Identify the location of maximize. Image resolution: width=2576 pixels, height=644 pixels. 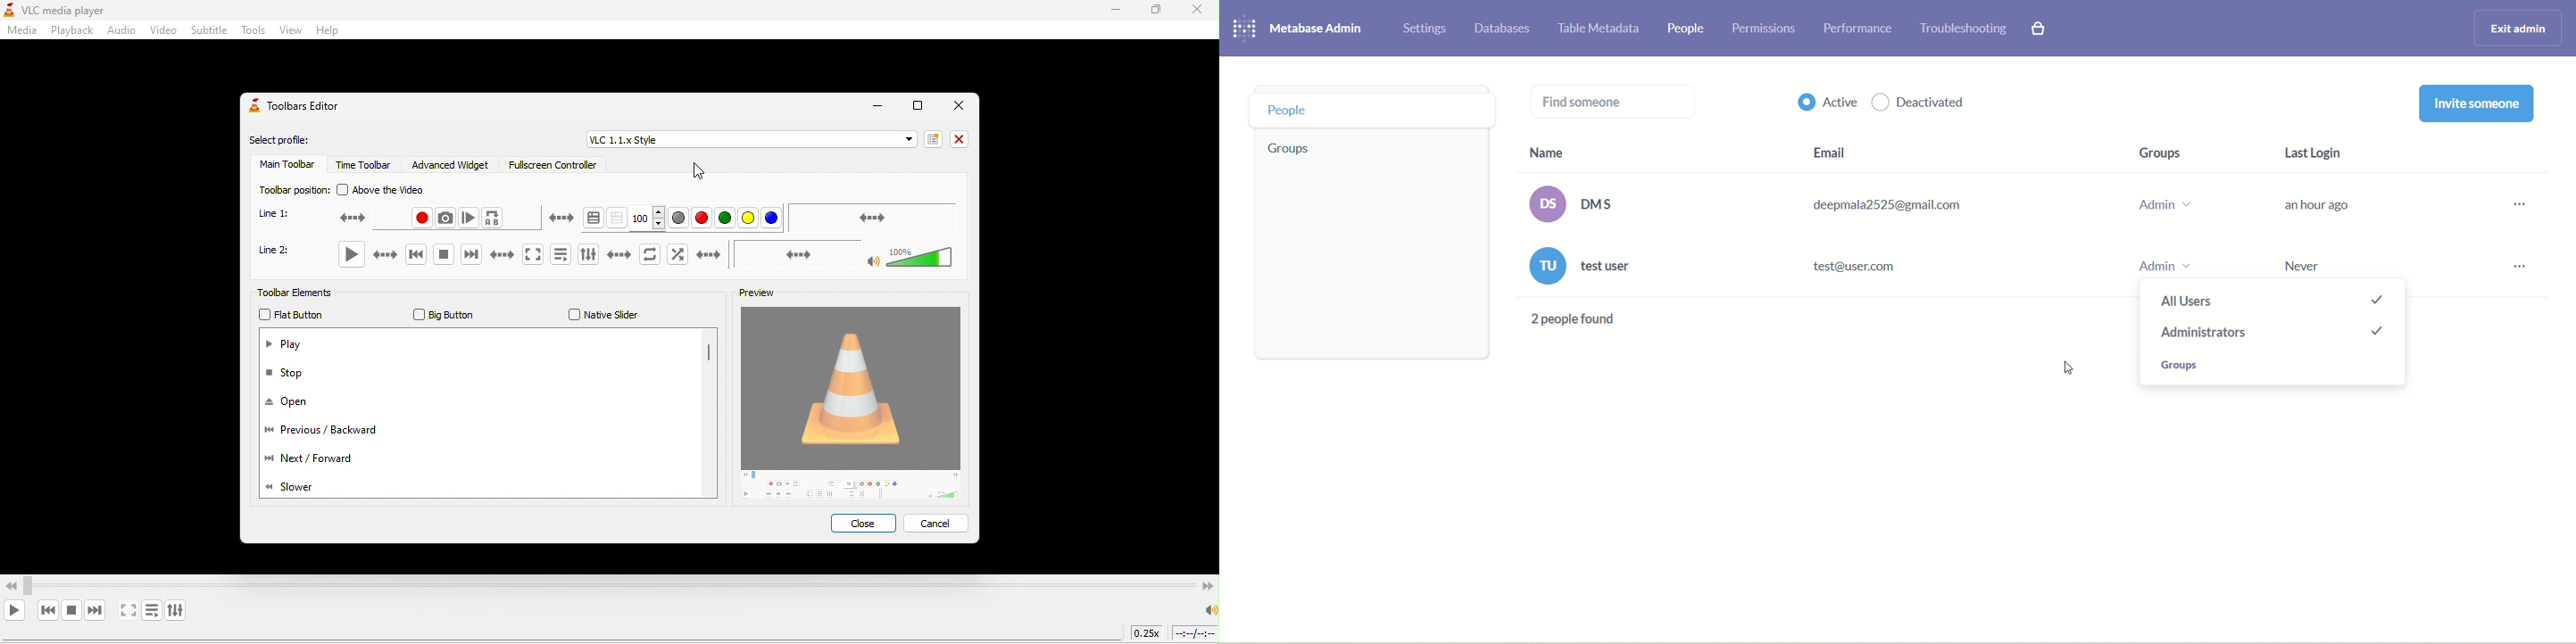
(1160, 12).